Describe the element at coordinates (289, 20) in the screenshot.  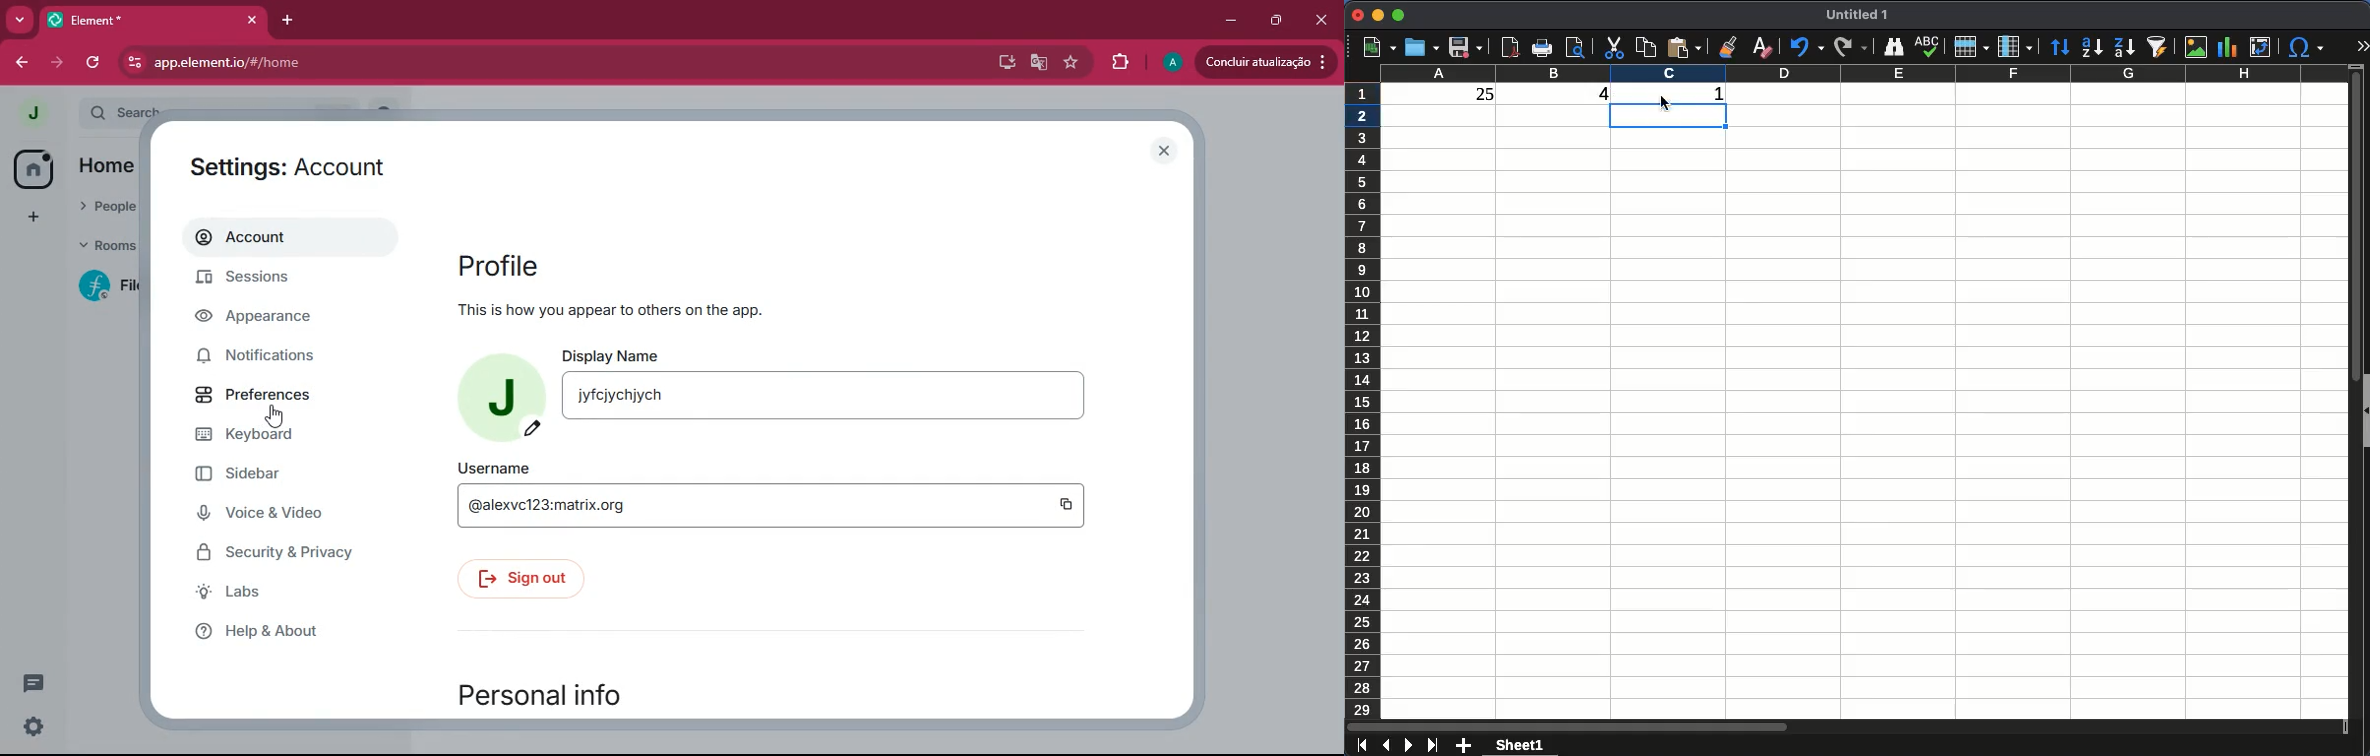
I see `add tab` at that location.